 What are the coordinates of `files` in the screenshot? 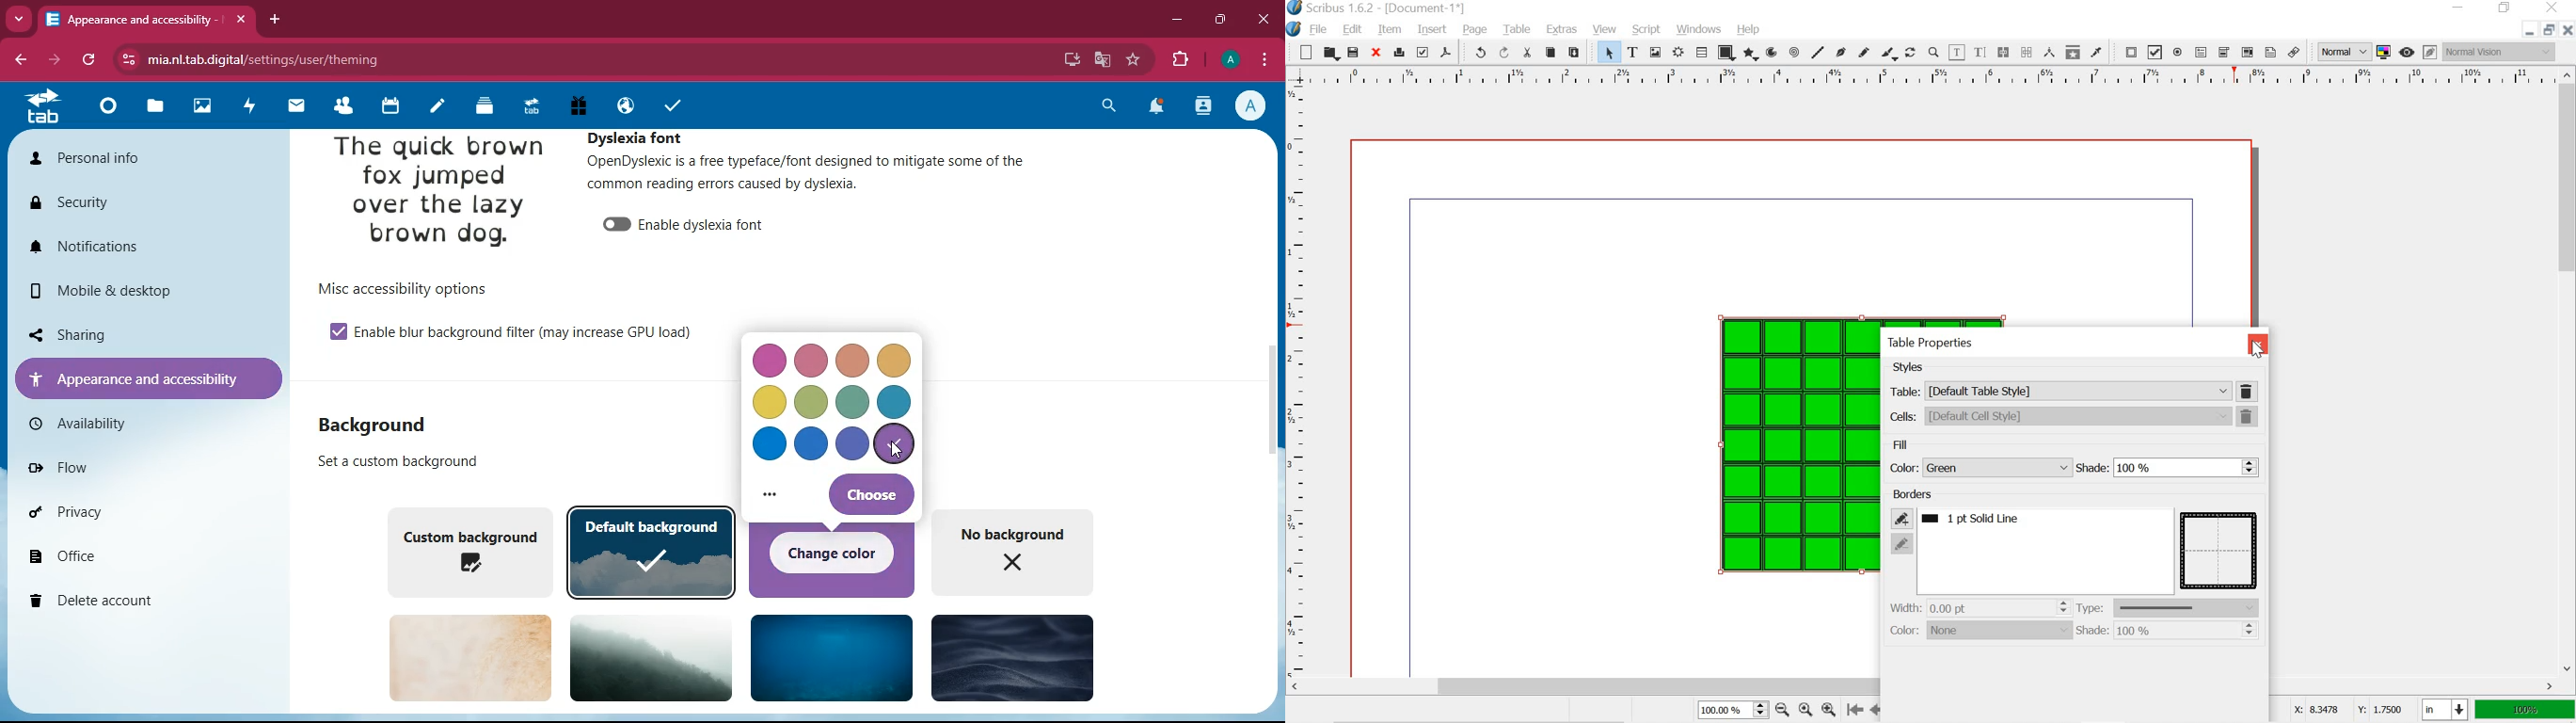 It's located at (155, 108).